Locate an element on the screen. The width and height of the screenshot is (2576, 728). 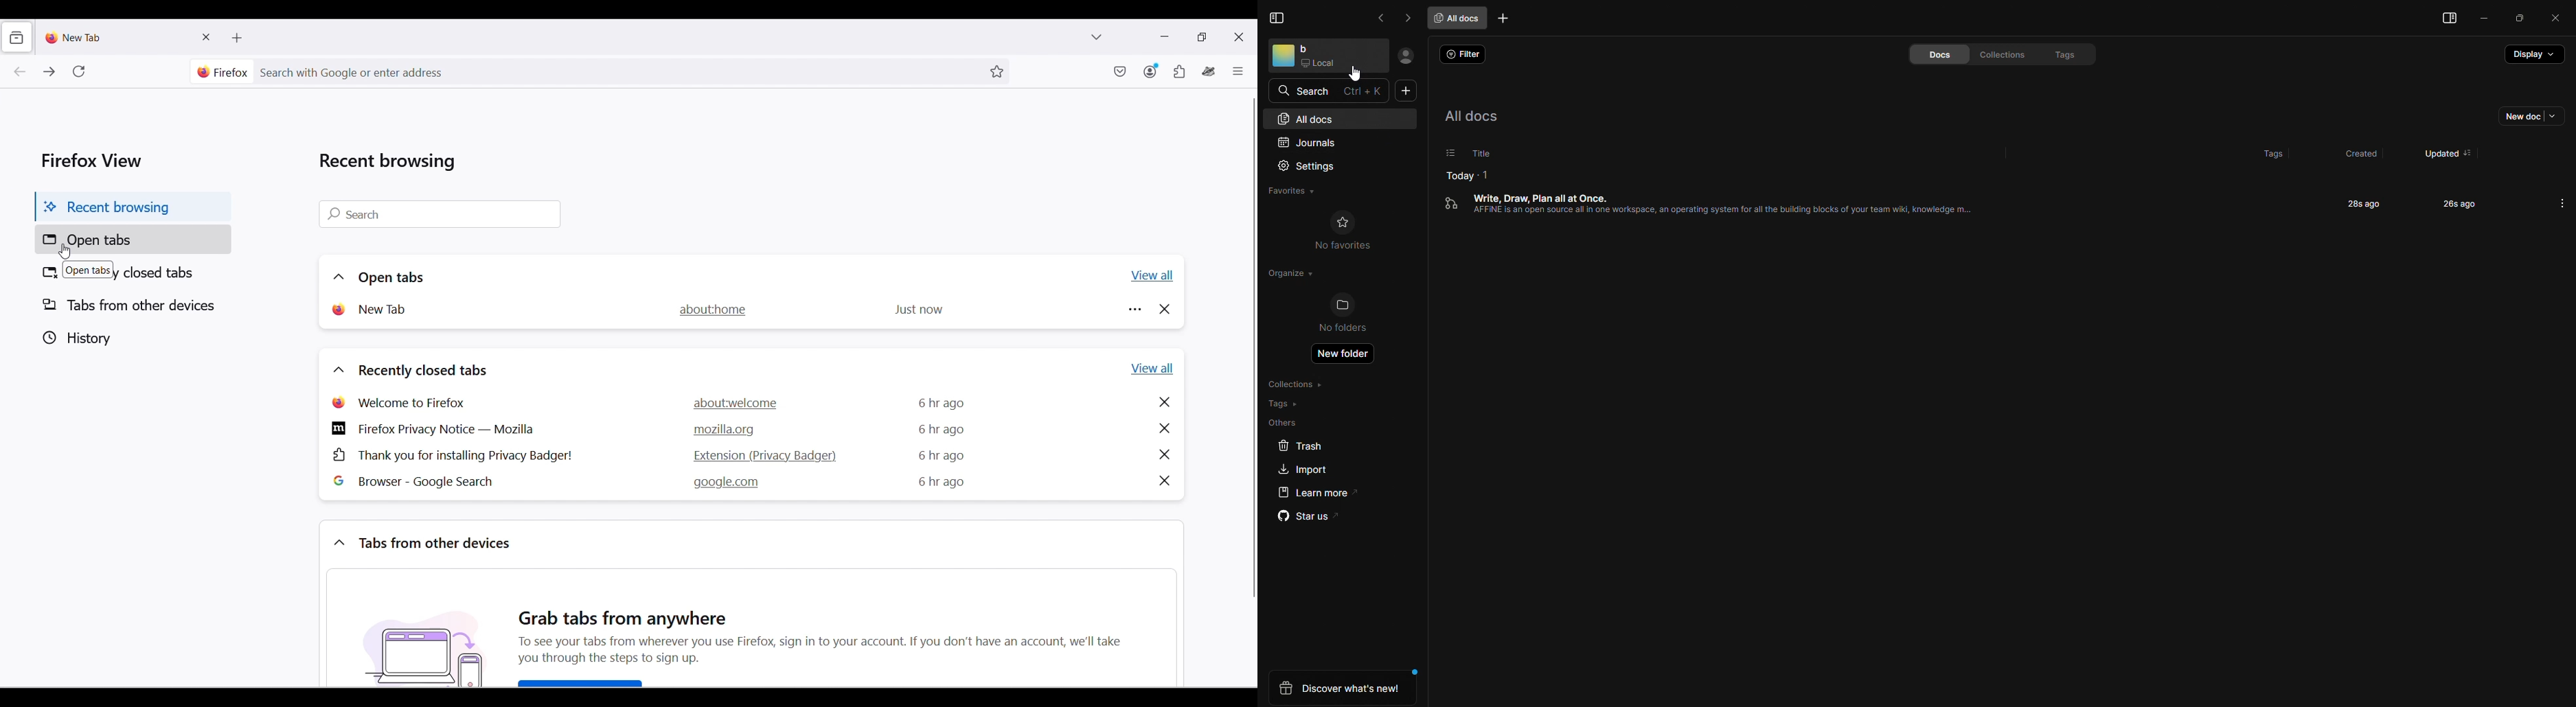
 is located at coordinates (424, 645).